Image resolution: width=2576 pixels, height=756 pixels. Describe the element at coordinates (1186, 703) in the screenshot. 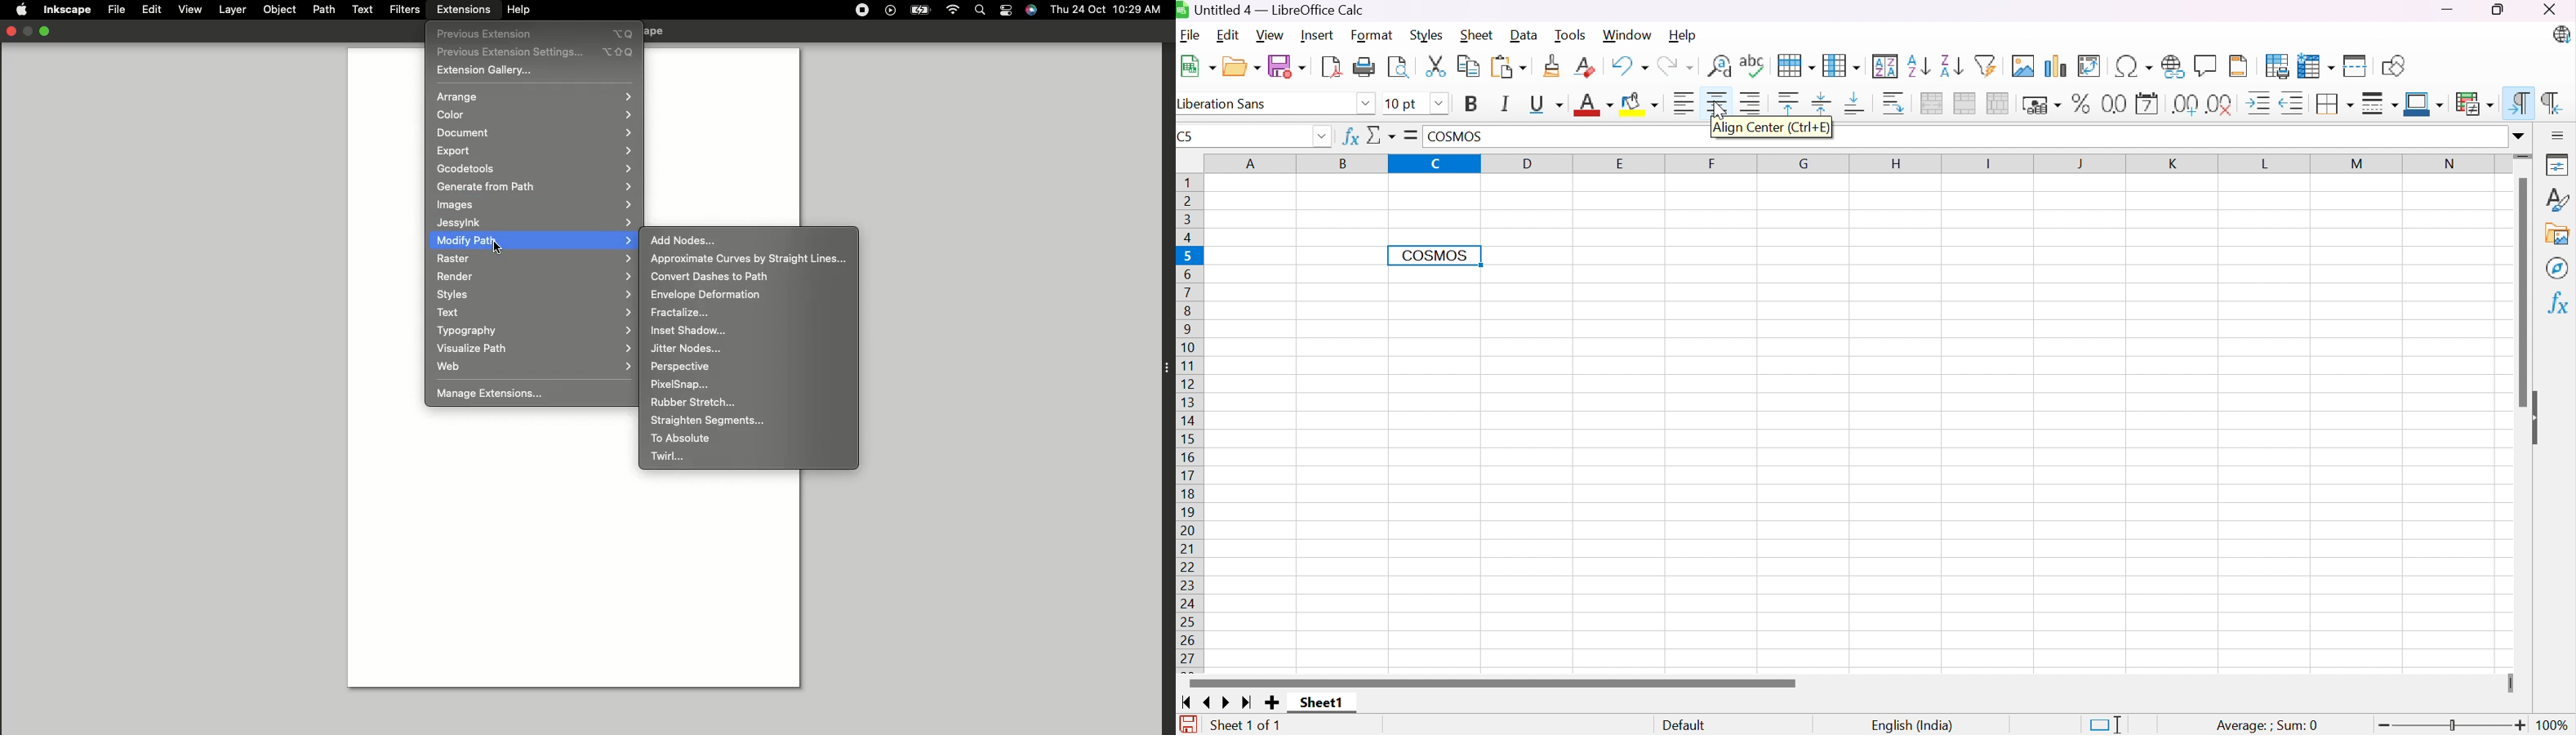

I see `Scroll to first Sheet` at that location.